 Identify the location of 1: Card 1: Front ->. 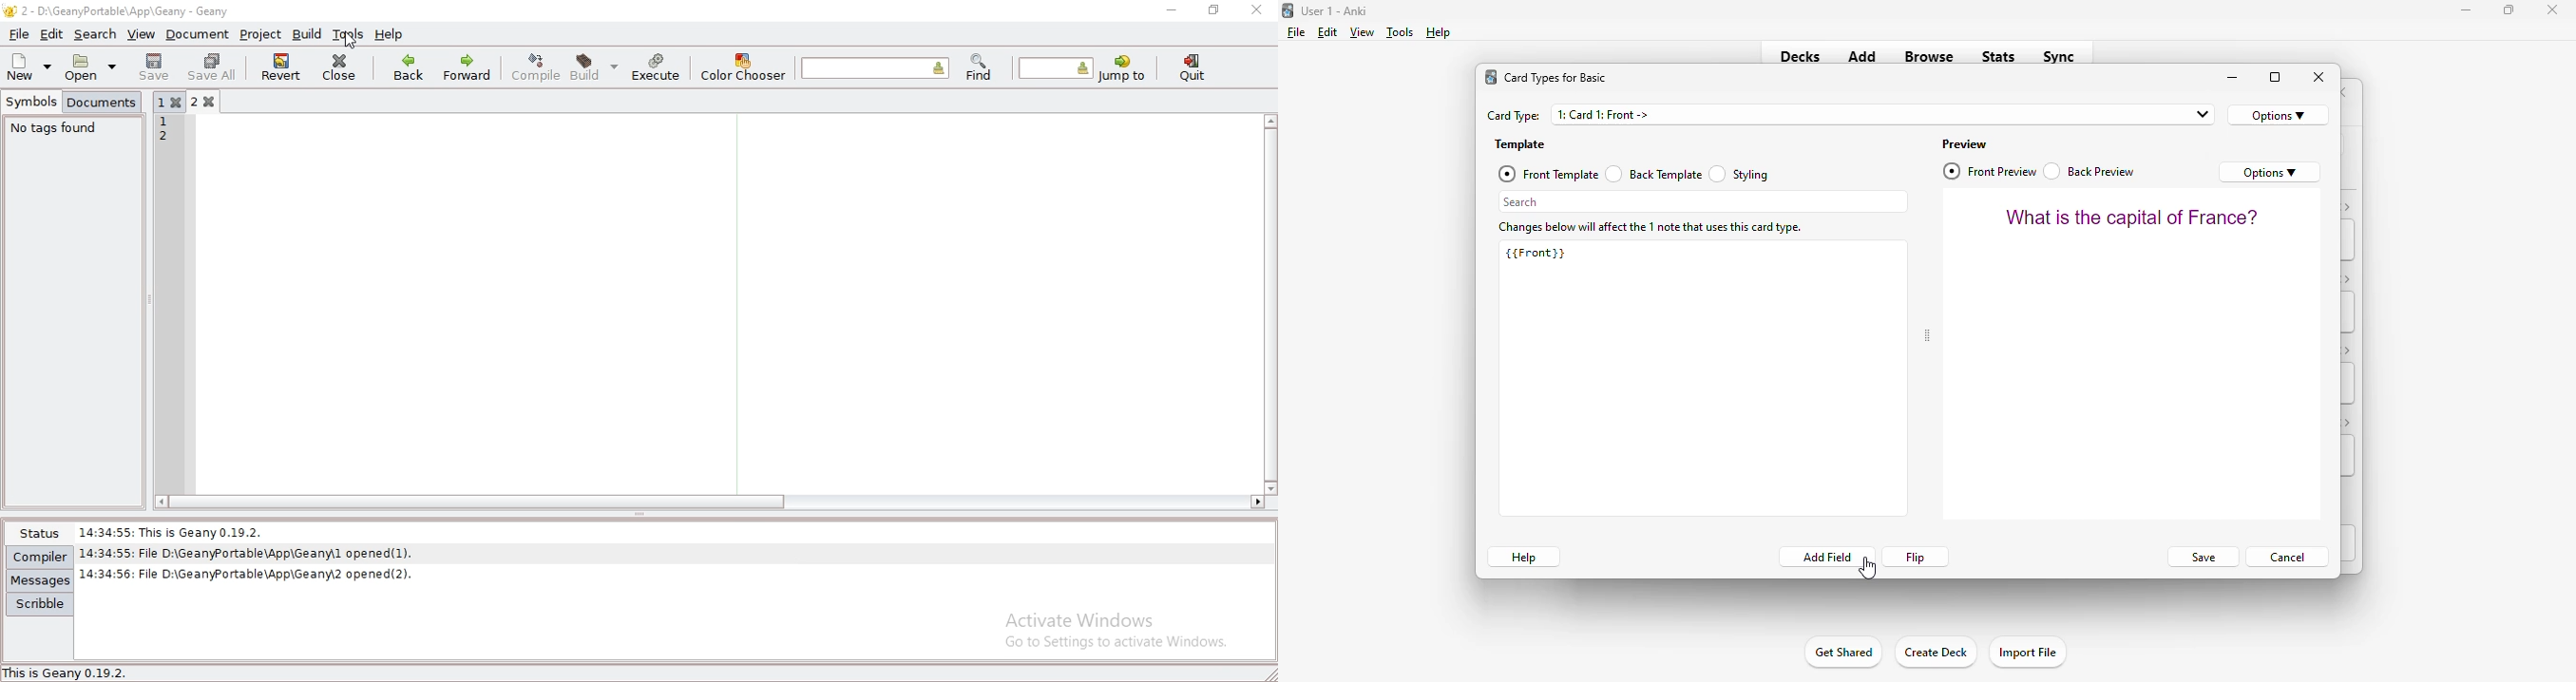
(1883, 114).